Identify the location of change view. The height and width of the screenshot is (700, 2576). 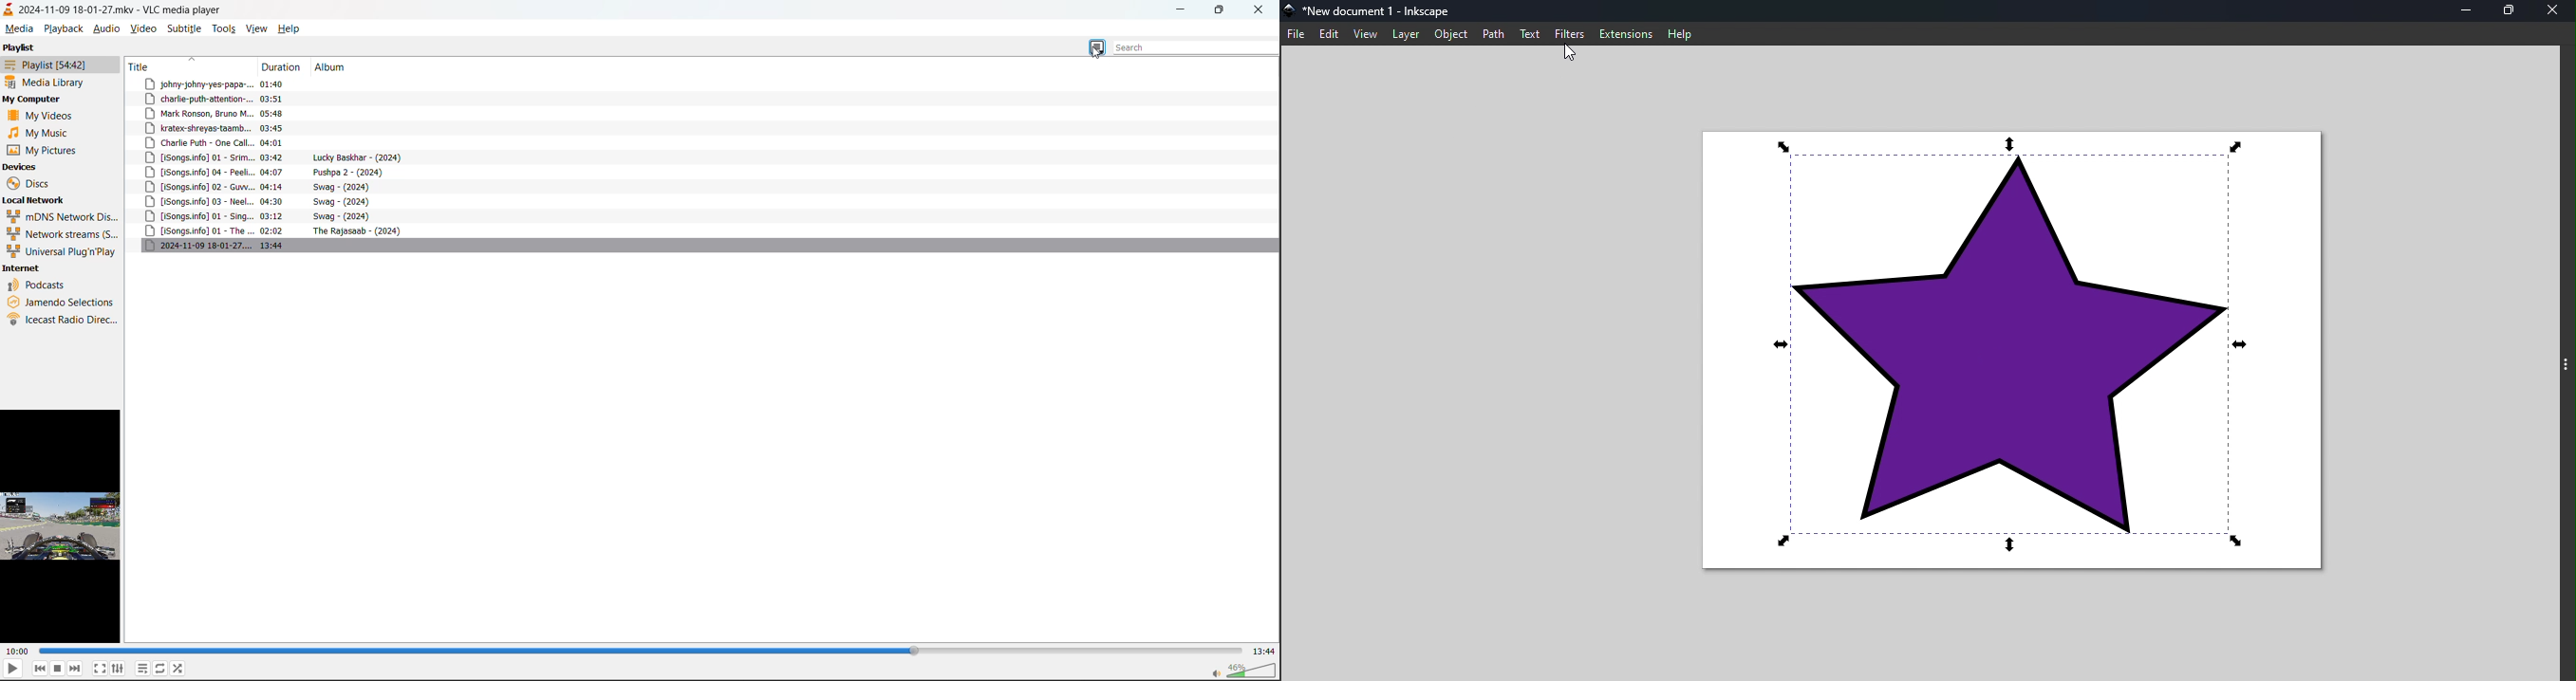
(1099, 46).